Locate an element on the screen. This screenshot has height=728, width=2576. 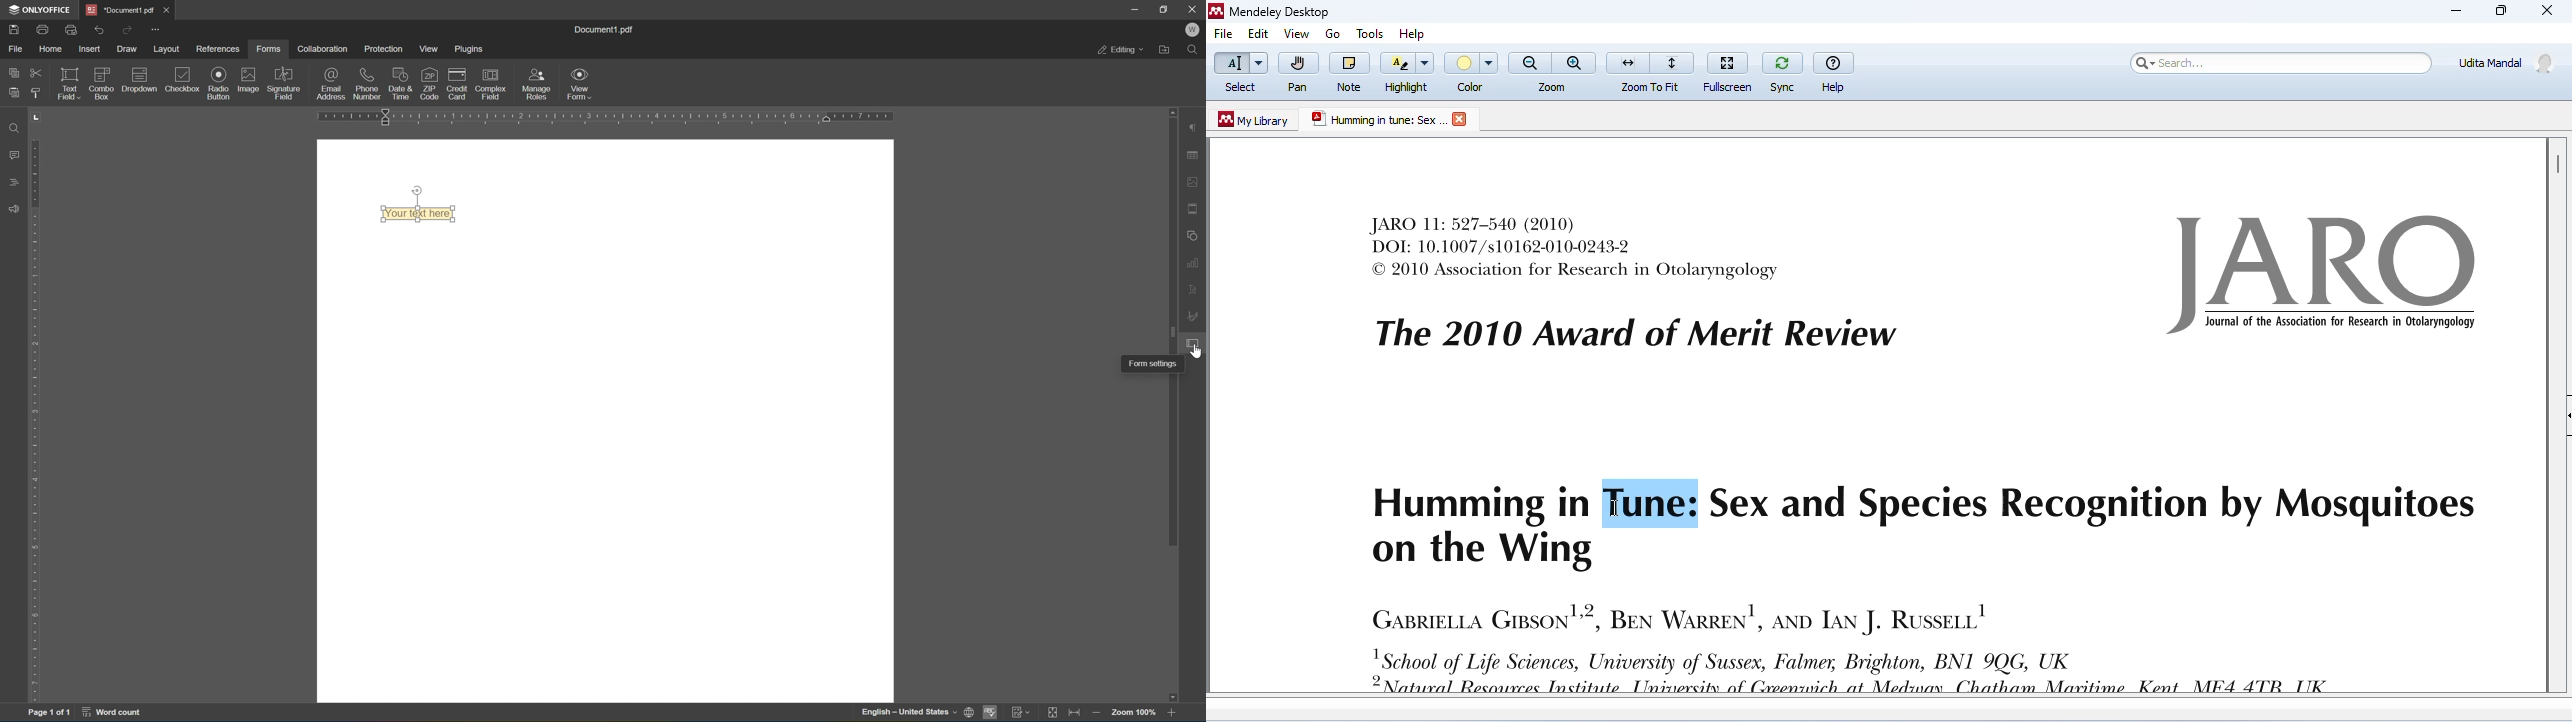
copy style is located at coordinates (35, 93).